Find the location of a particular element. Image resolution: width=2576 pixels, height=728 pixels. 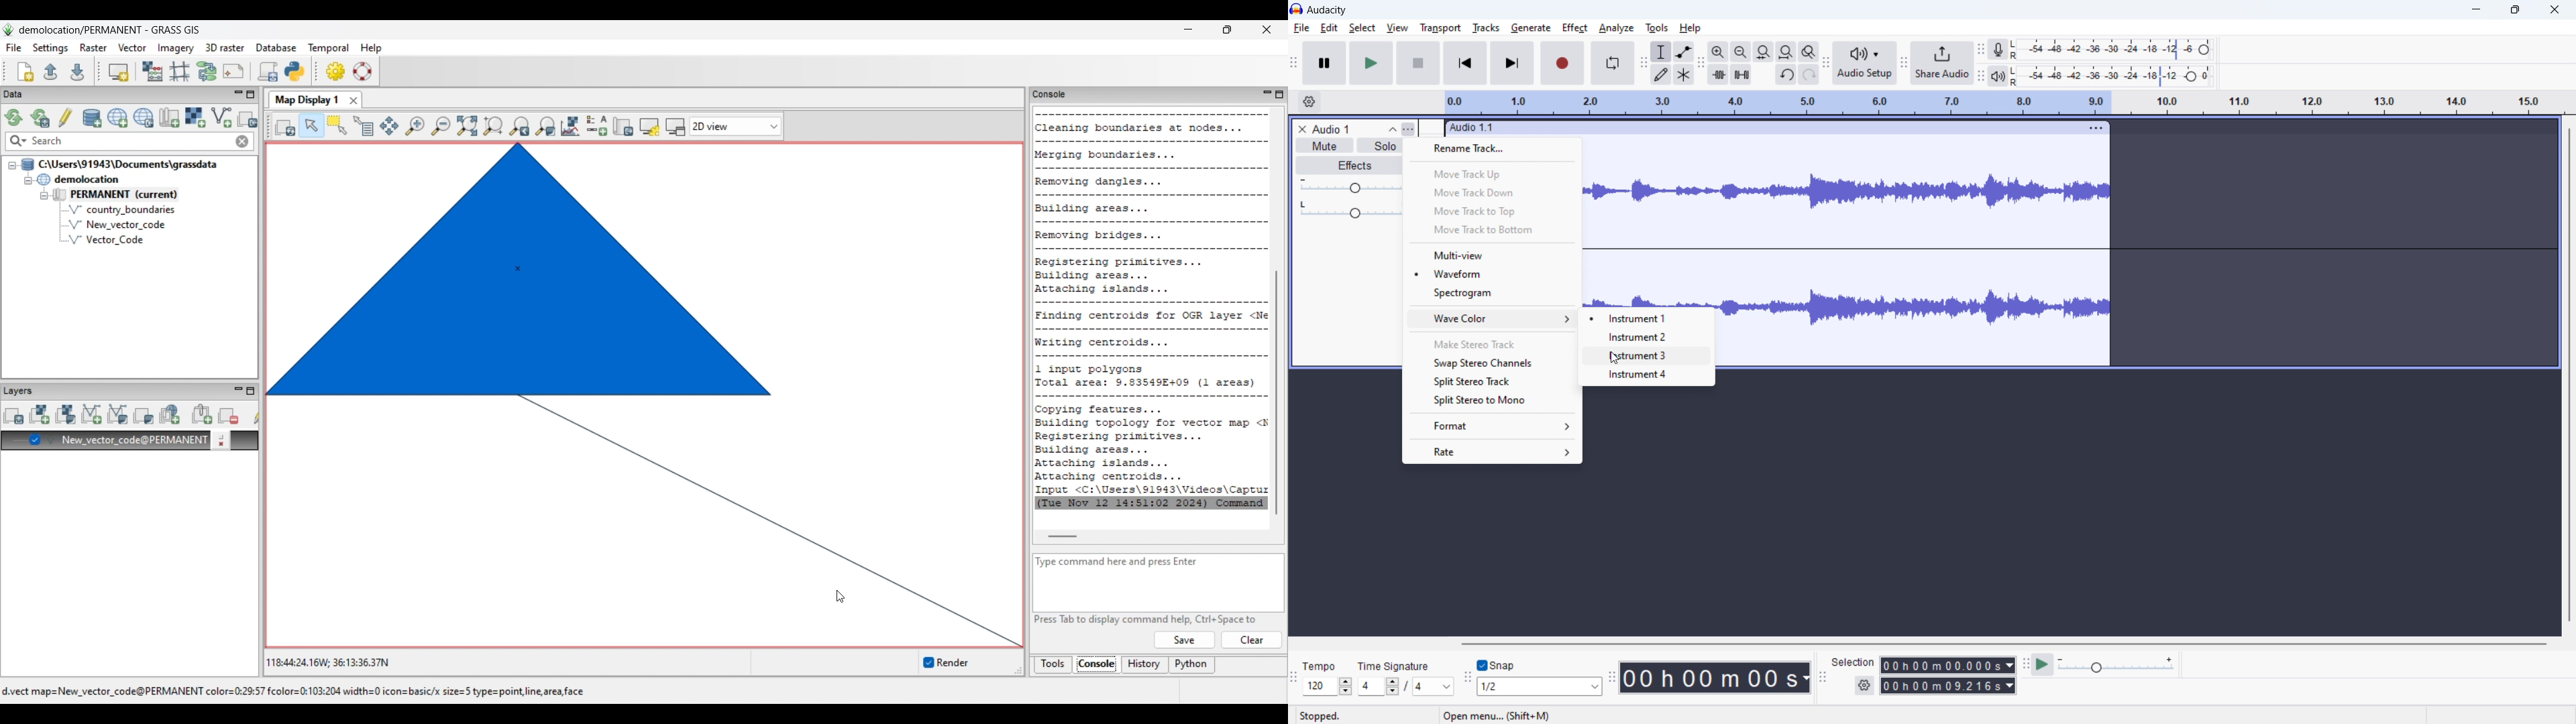

set time signature is located at coordinates (1406, 686).